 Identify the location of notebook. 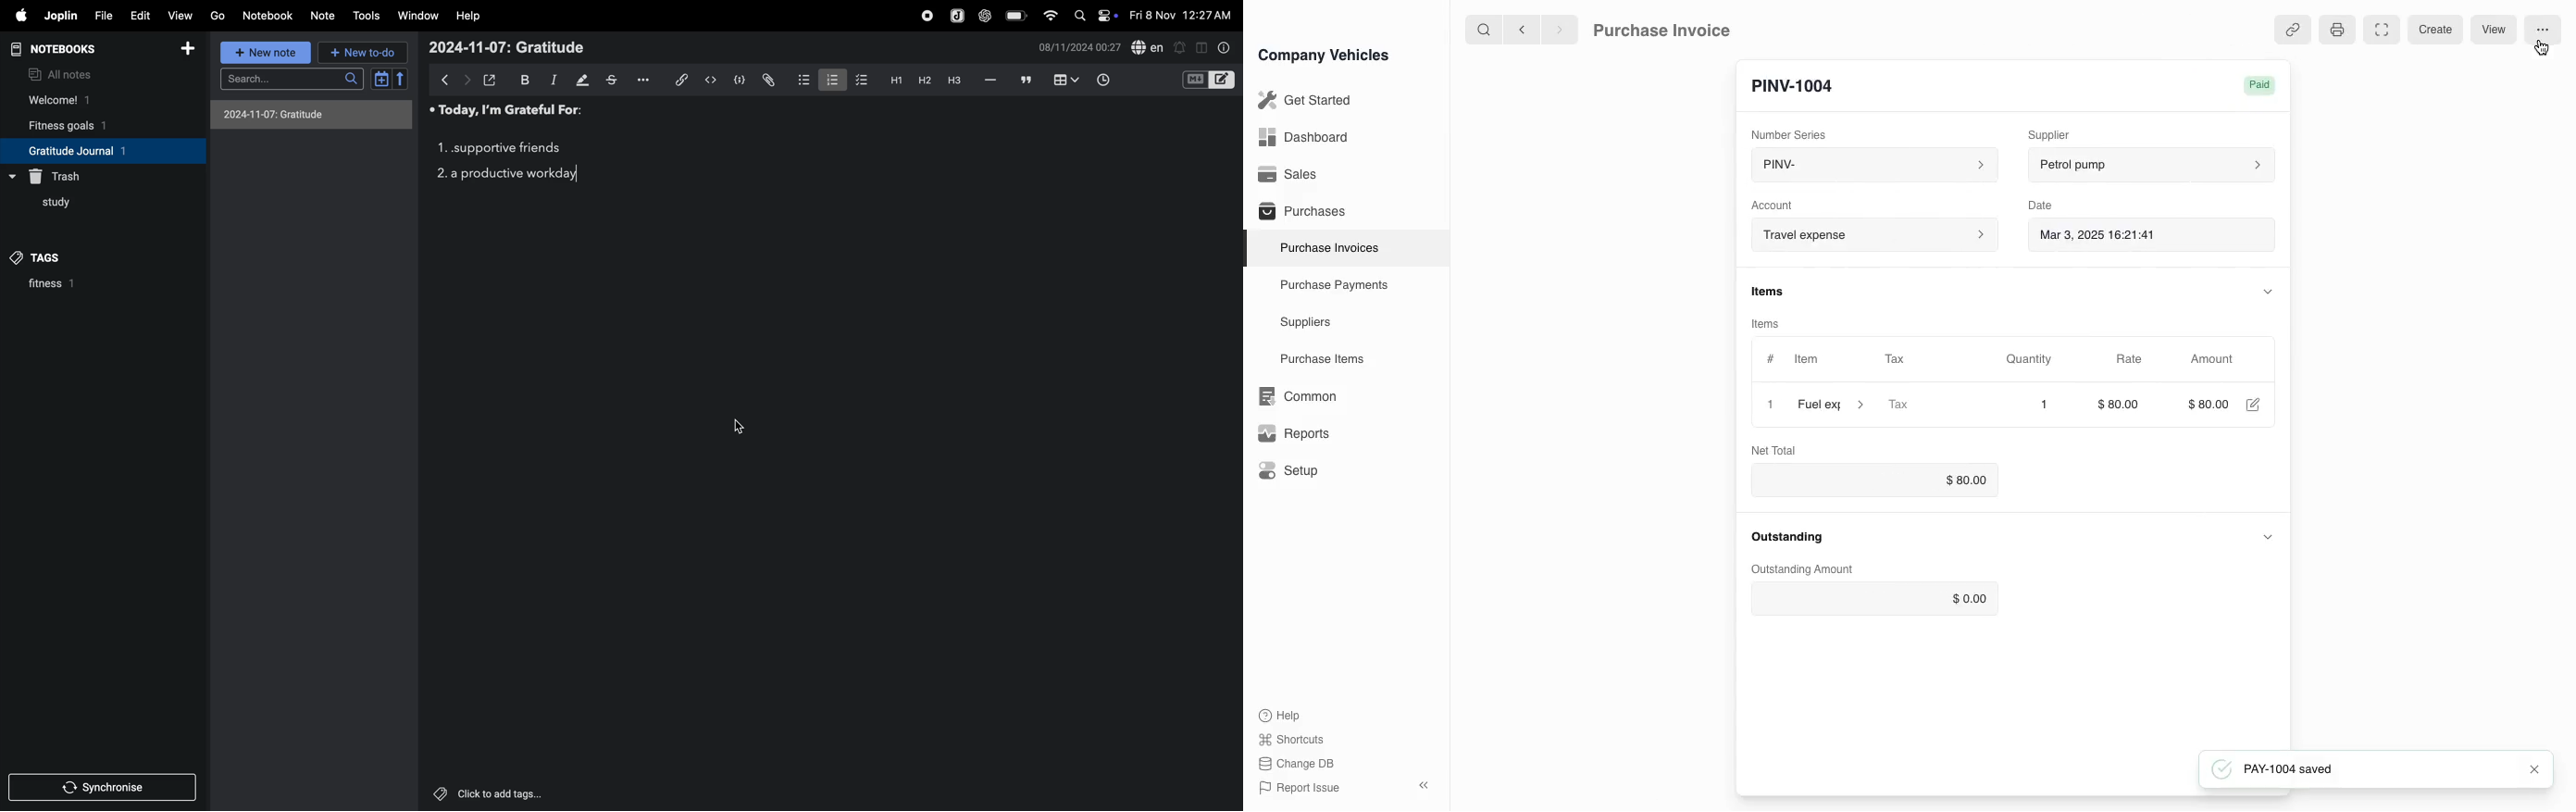
(268, 15).